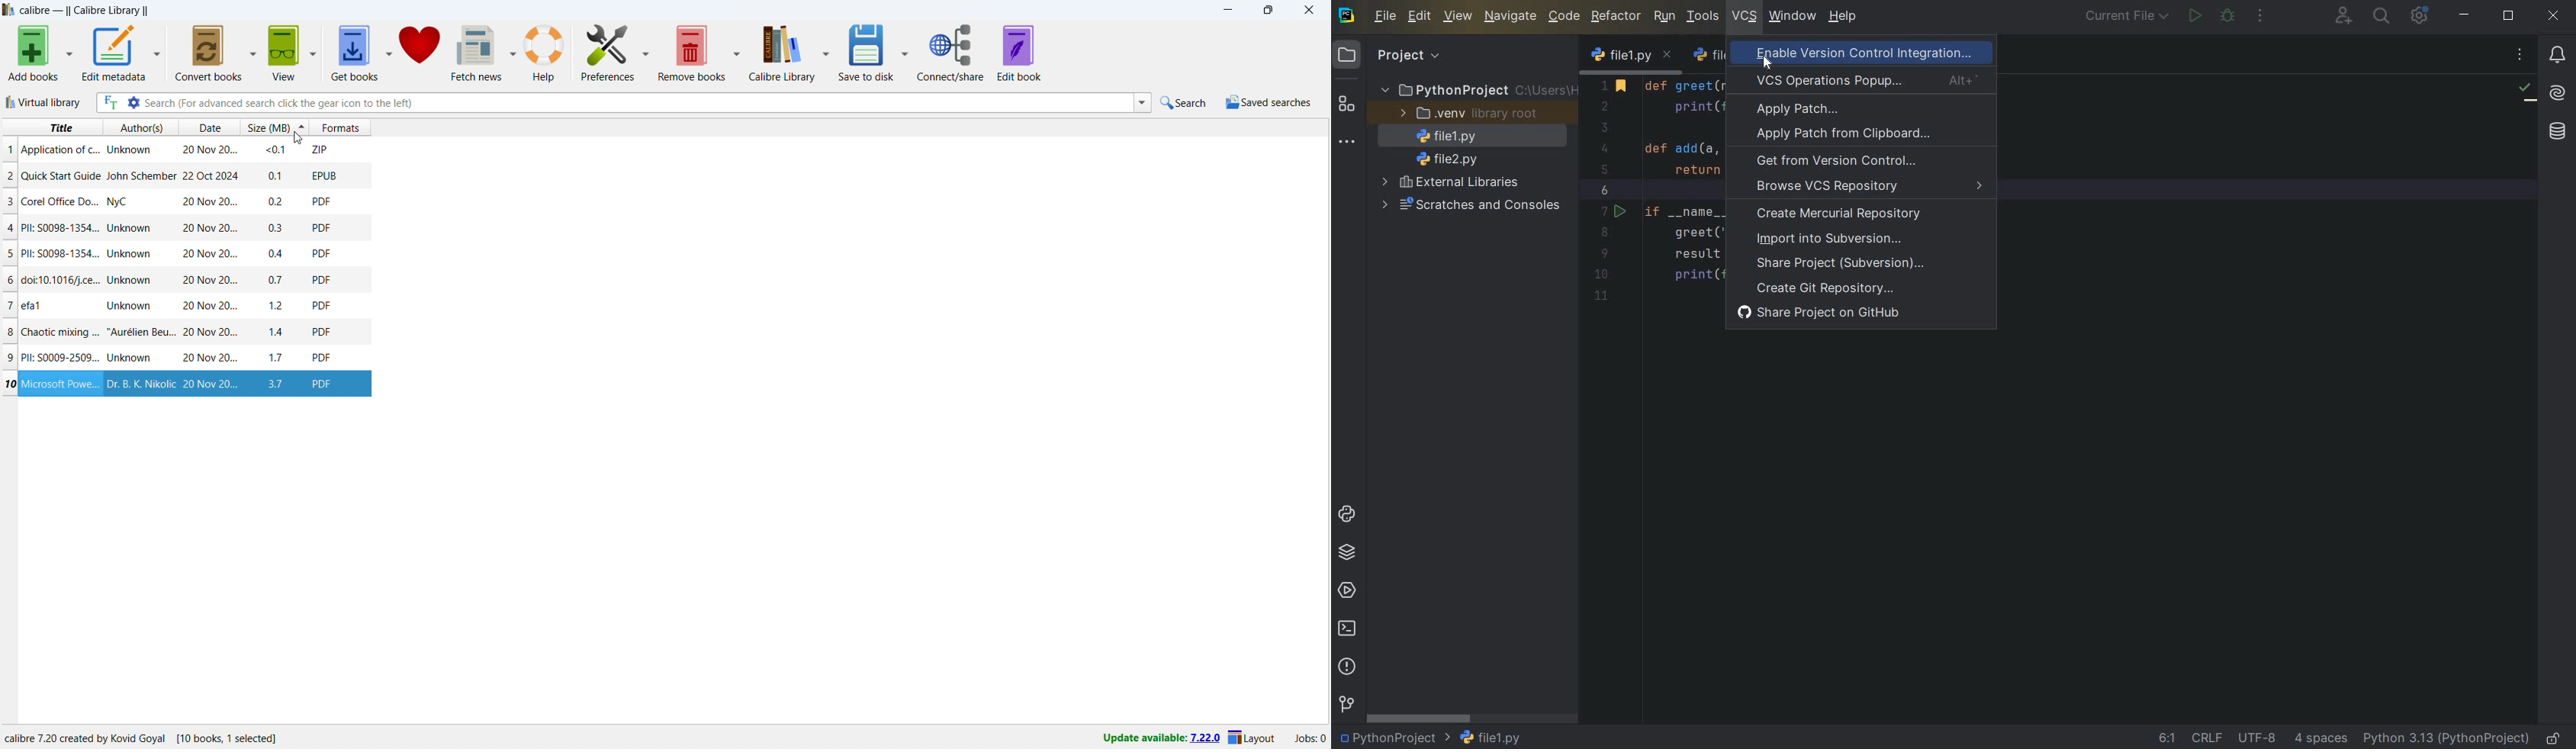 This screenshot has width=2576, height=756. Describe the element at coordinates (866, 52) in the screenshot. I see `save to disk` at that location.